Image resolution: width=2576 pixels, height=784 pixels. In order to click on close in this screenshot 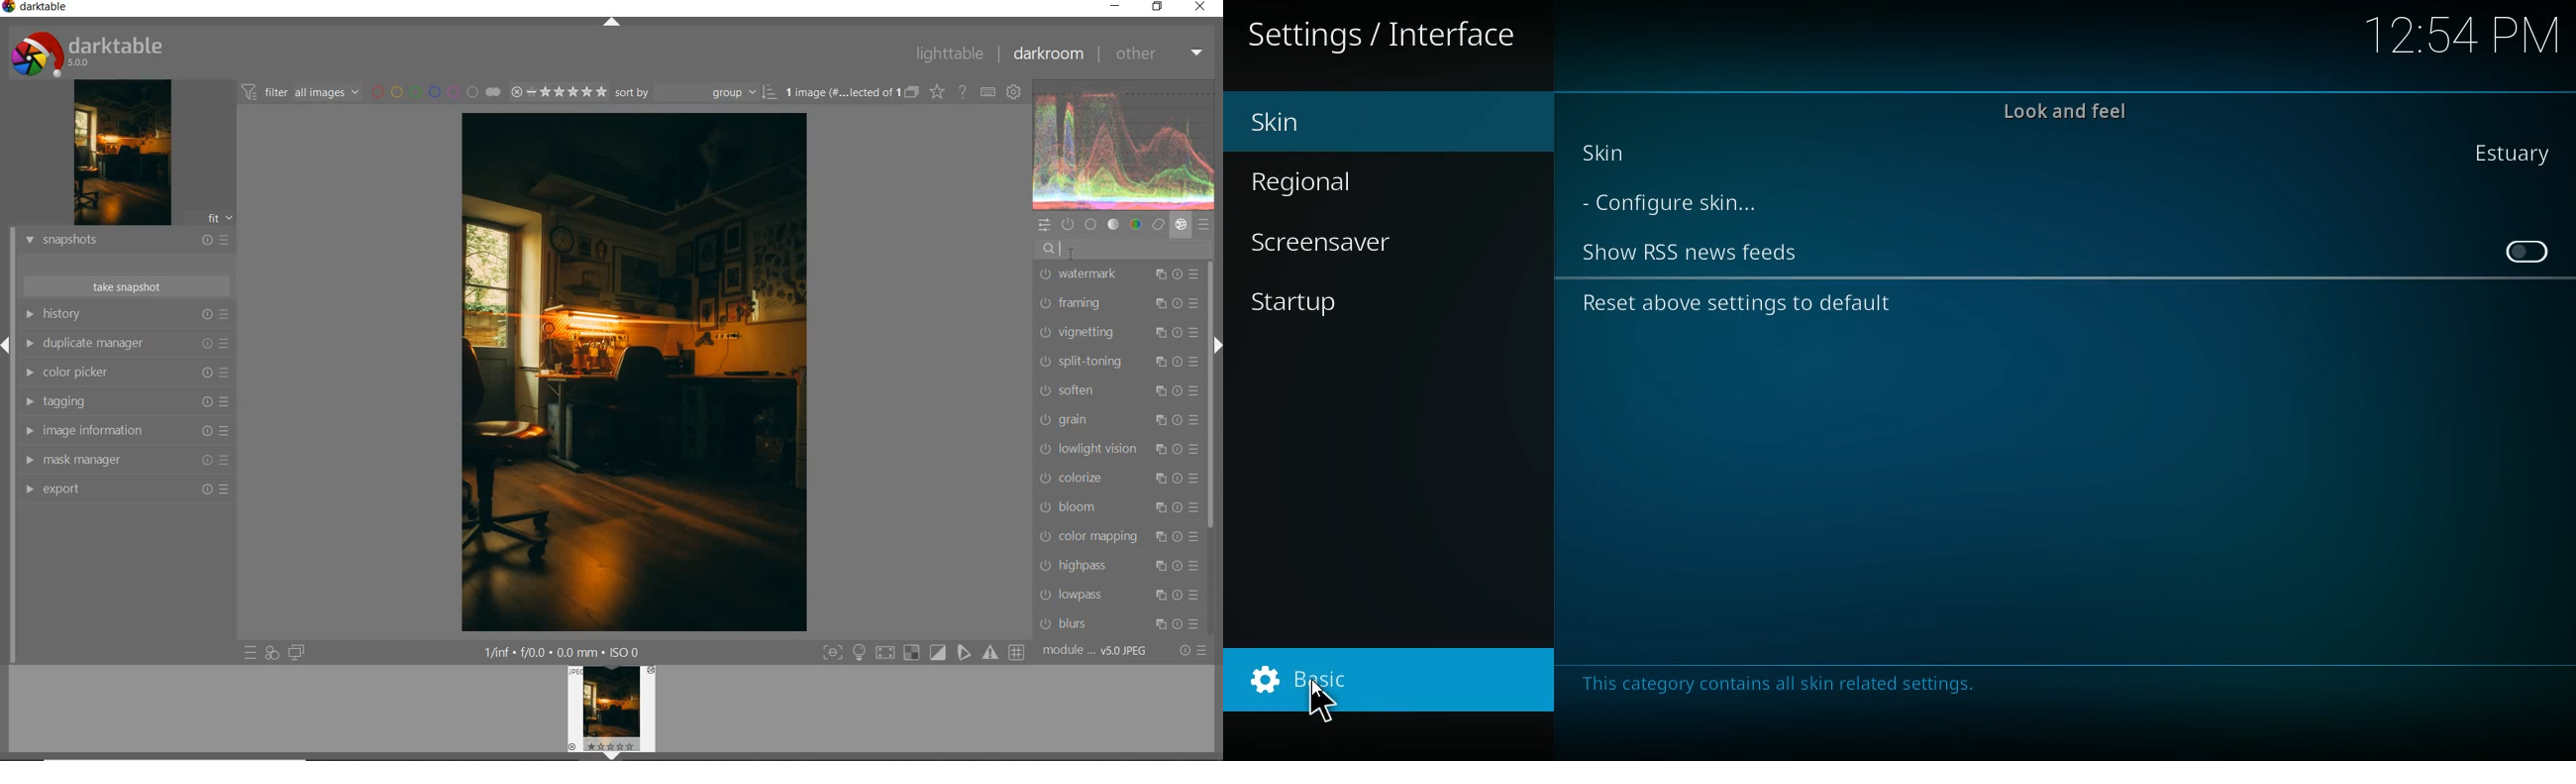, I will do `click(1201, 7)`.